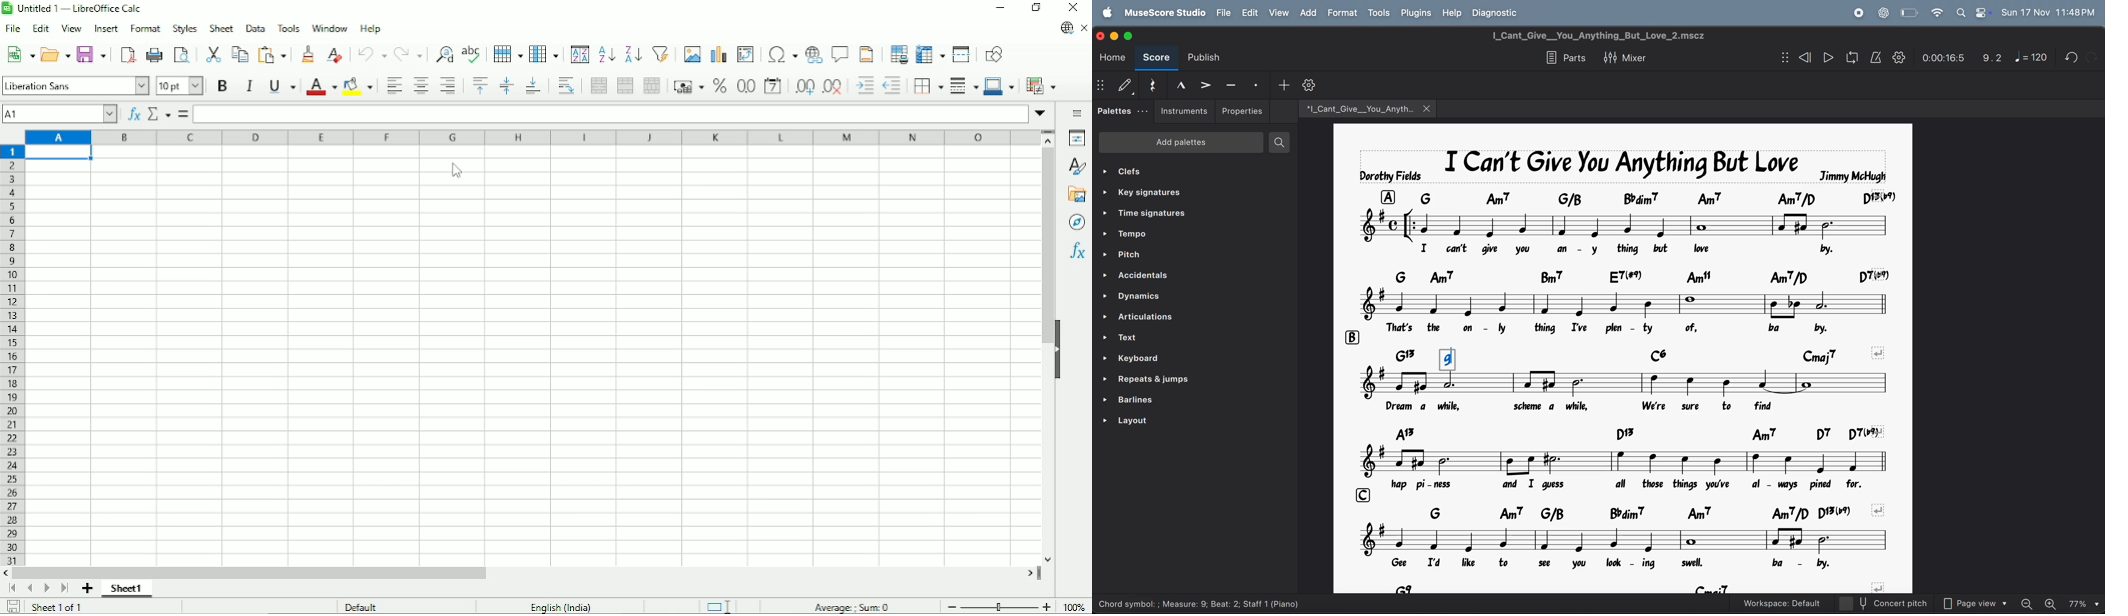  What do you see at coordinates (814, 53) in the screenshot?
I see `Insert hyperlink` at bounding box center [814, 53].